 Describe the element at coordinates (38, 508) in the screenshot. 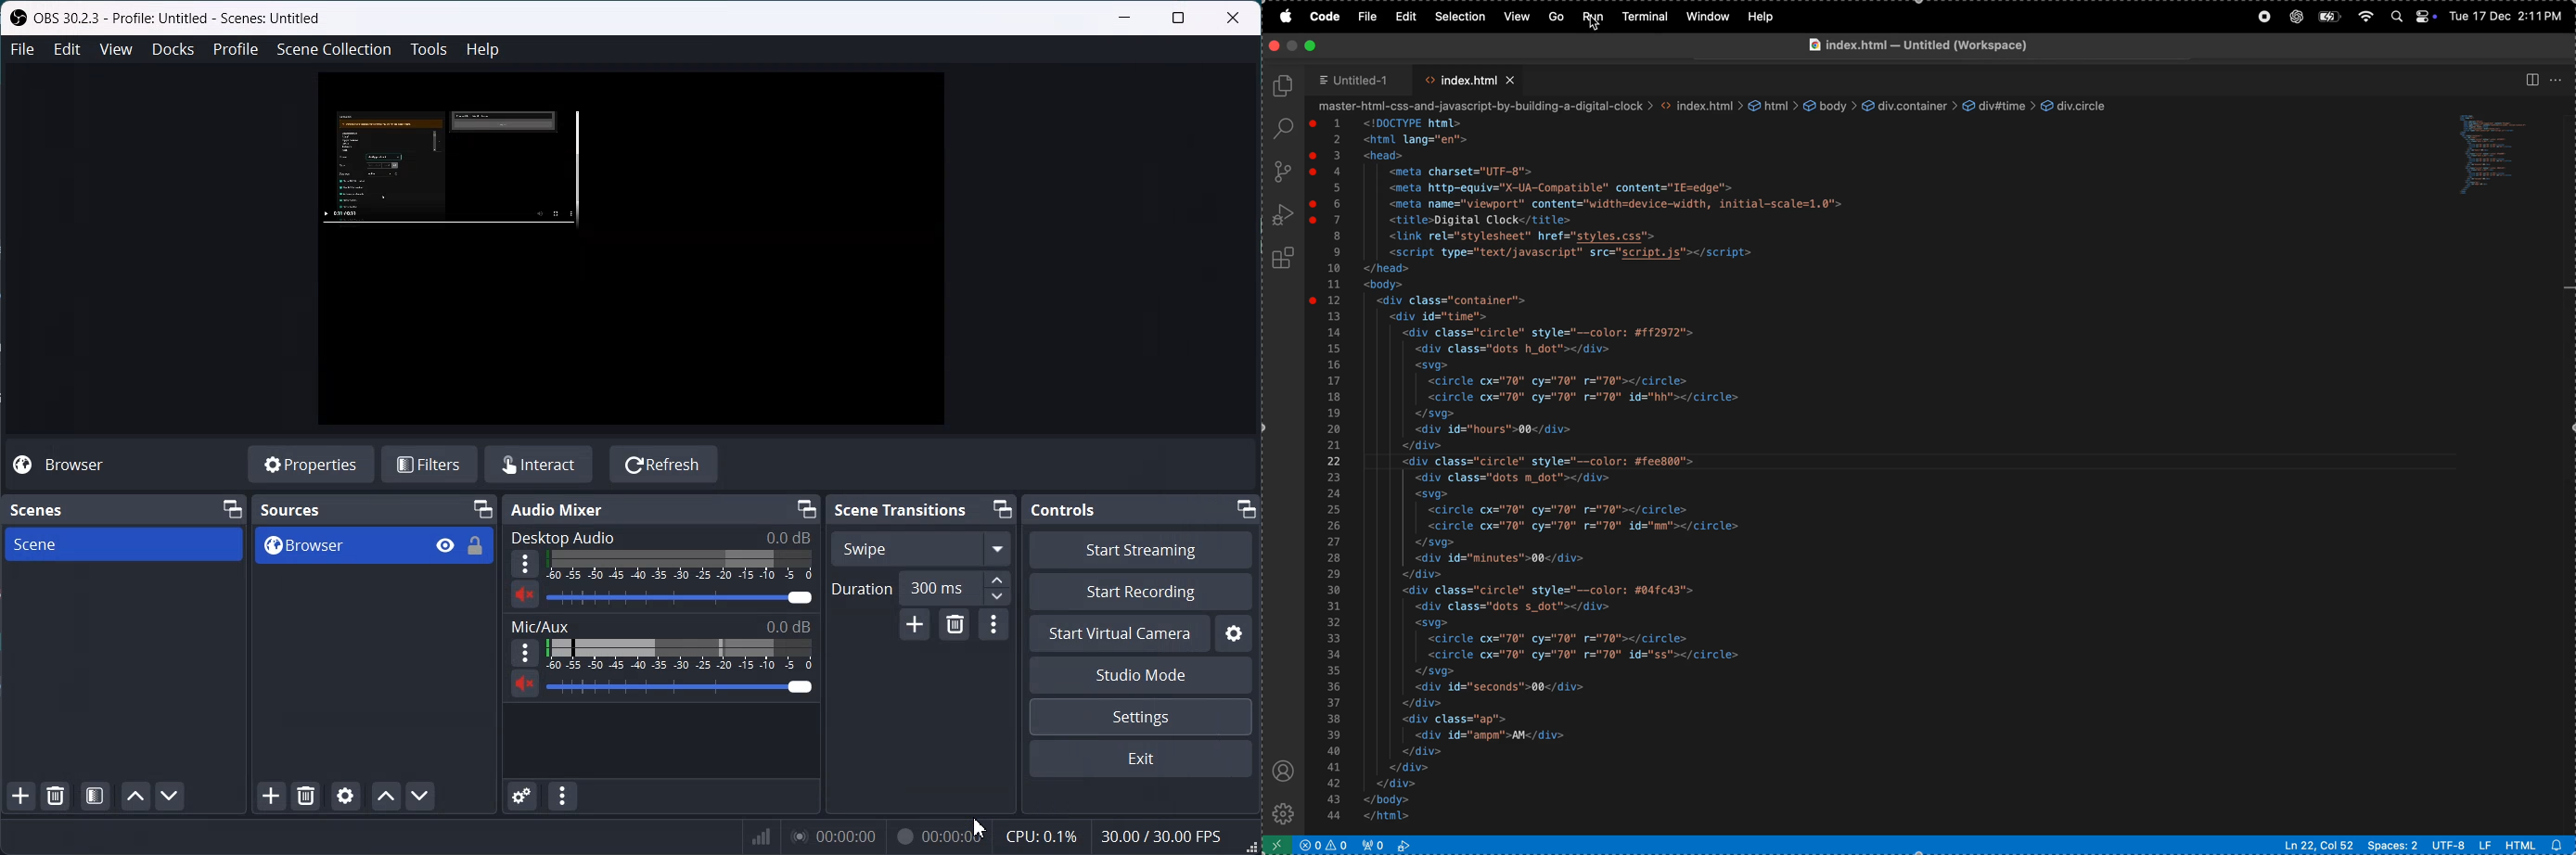

I see `Scenes` at that location.